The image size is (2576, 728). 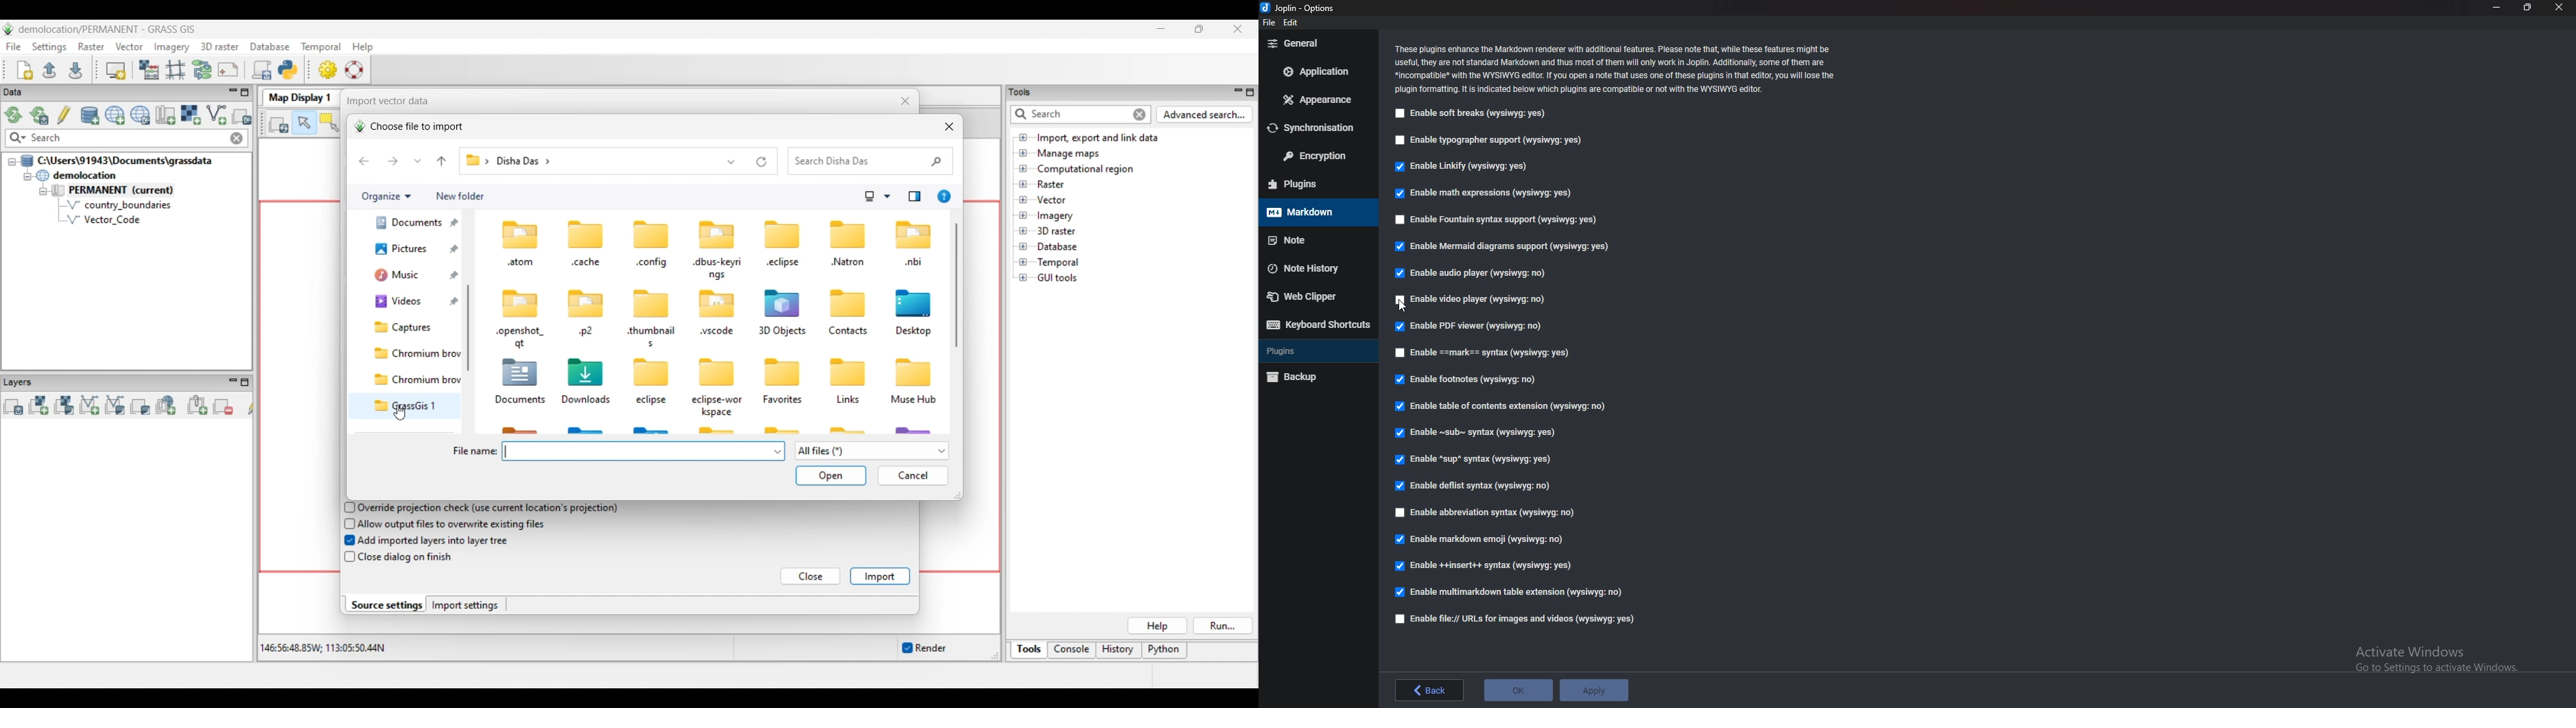 What do you see at coordinates (1314, 73) in the screenshot?
I see `Application` at bounding box center [1314, 73].